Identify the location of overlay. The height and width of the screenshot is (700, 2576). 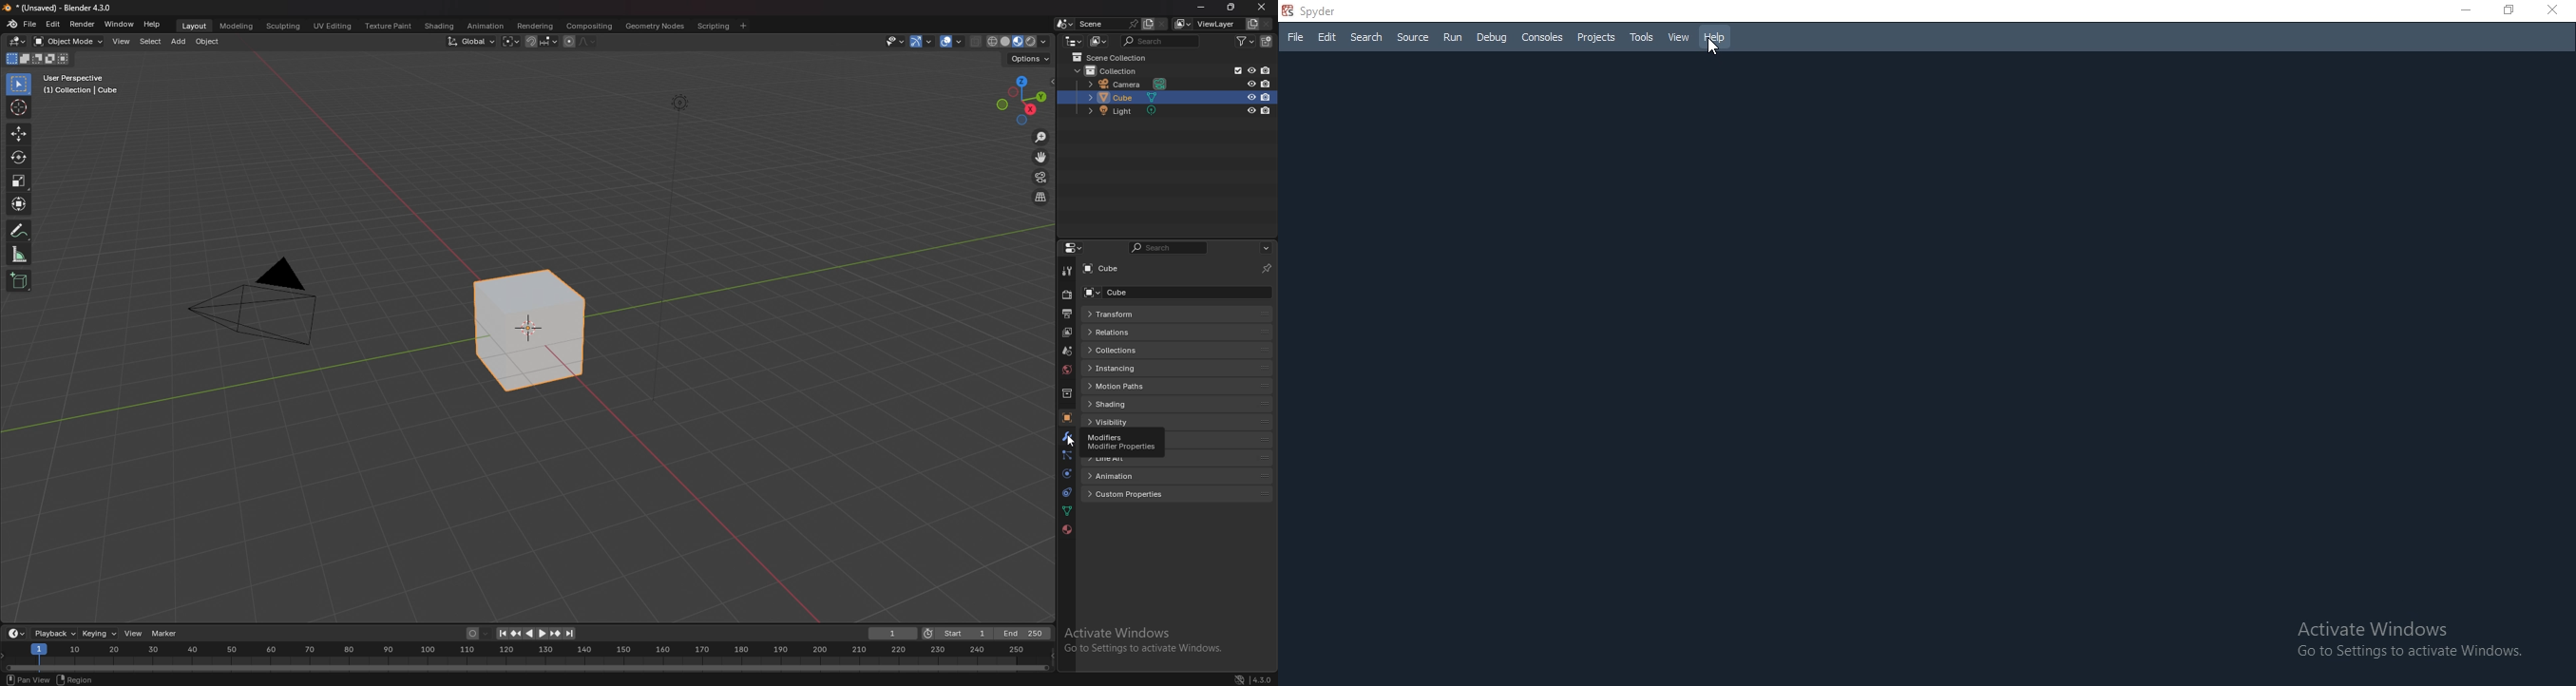
(954, 41).